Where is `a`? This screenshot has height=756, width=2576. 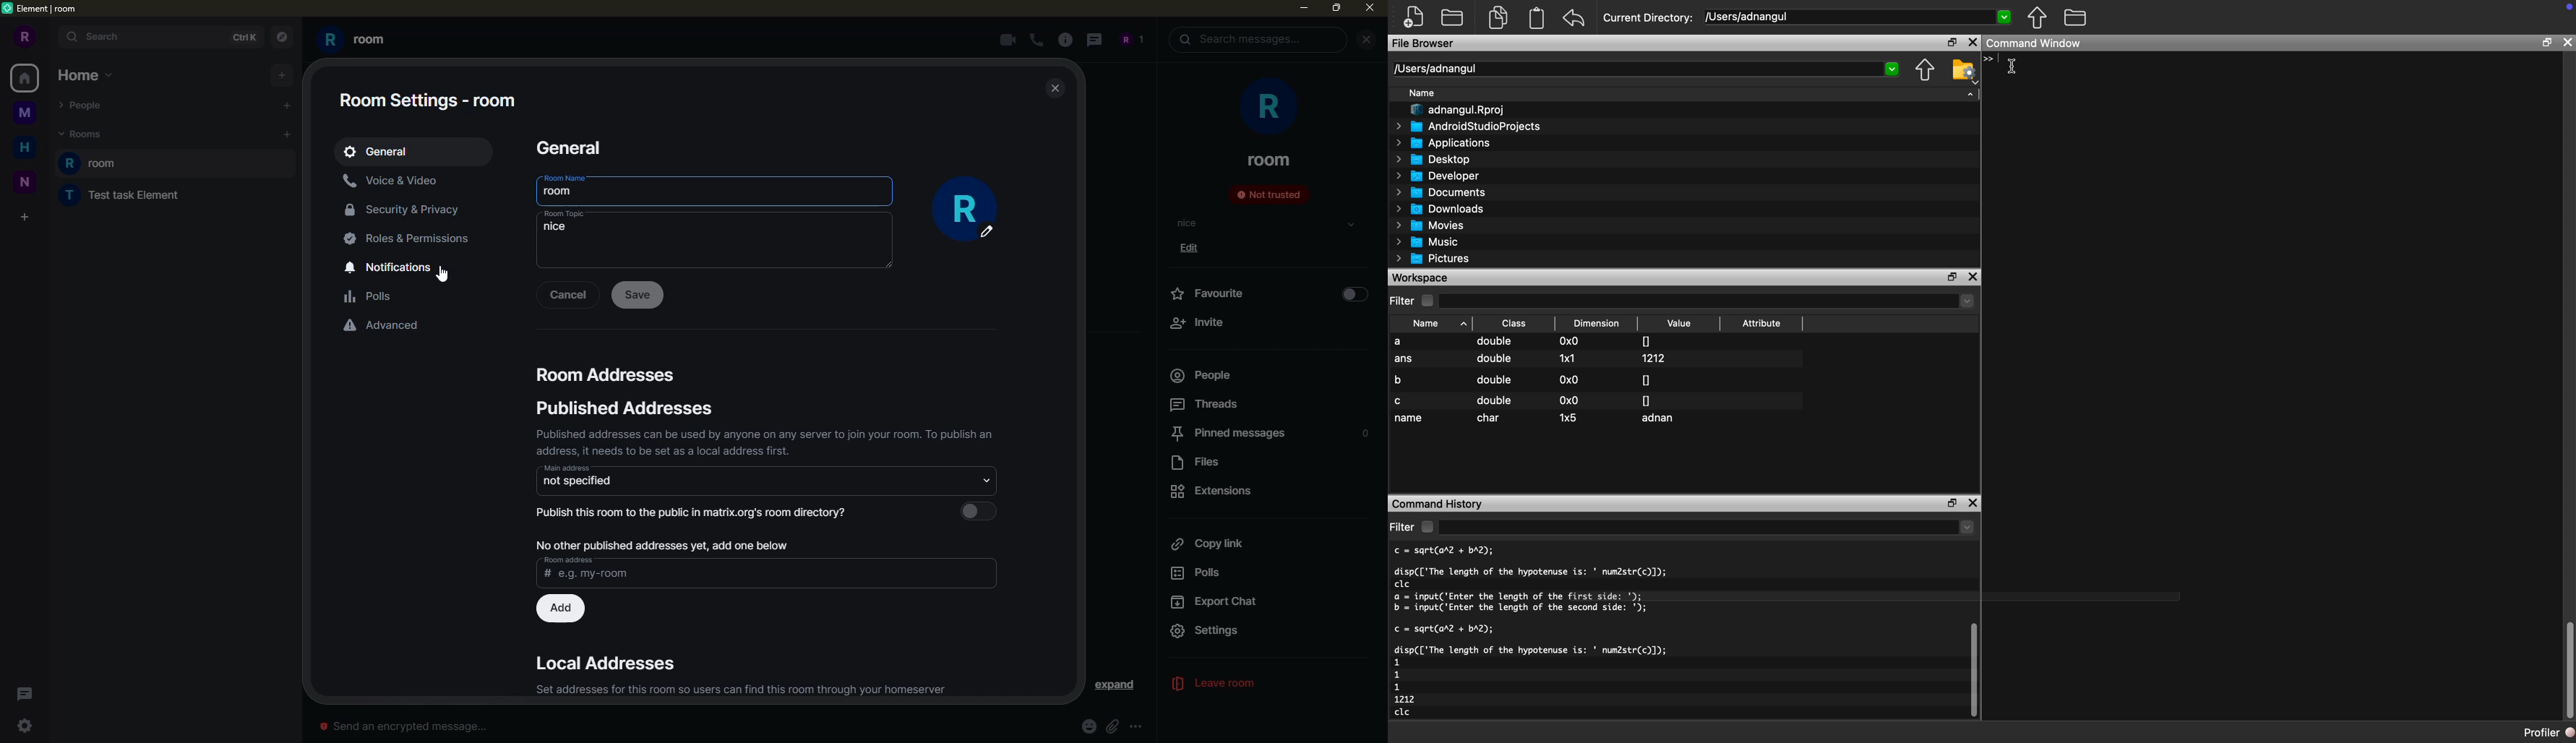
a is located at coordinates (1406, 342).